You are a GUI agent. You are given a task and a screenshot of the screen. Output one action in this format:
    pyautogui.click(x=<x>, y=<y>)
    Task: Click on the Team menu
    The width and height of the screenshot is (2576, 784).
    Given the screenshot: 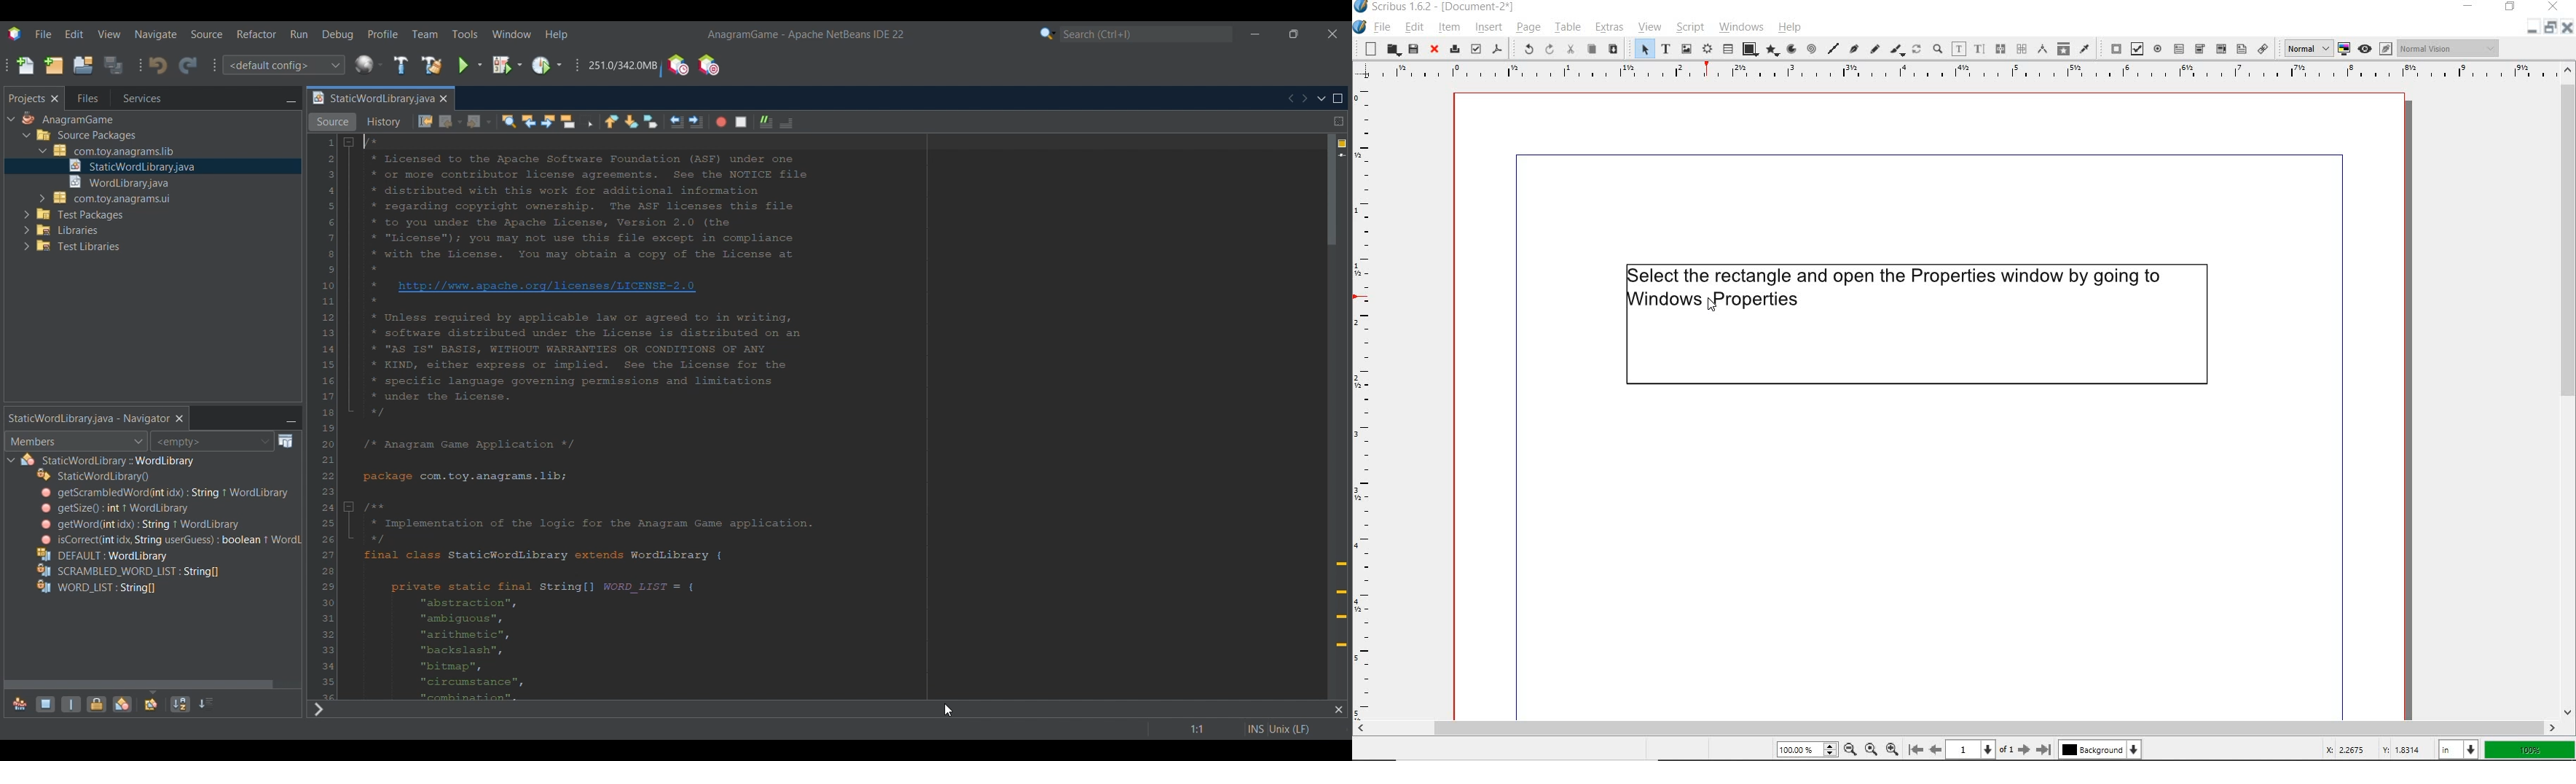 What is the action you would take?
    pyautogui.click(x=425, y=35)
    